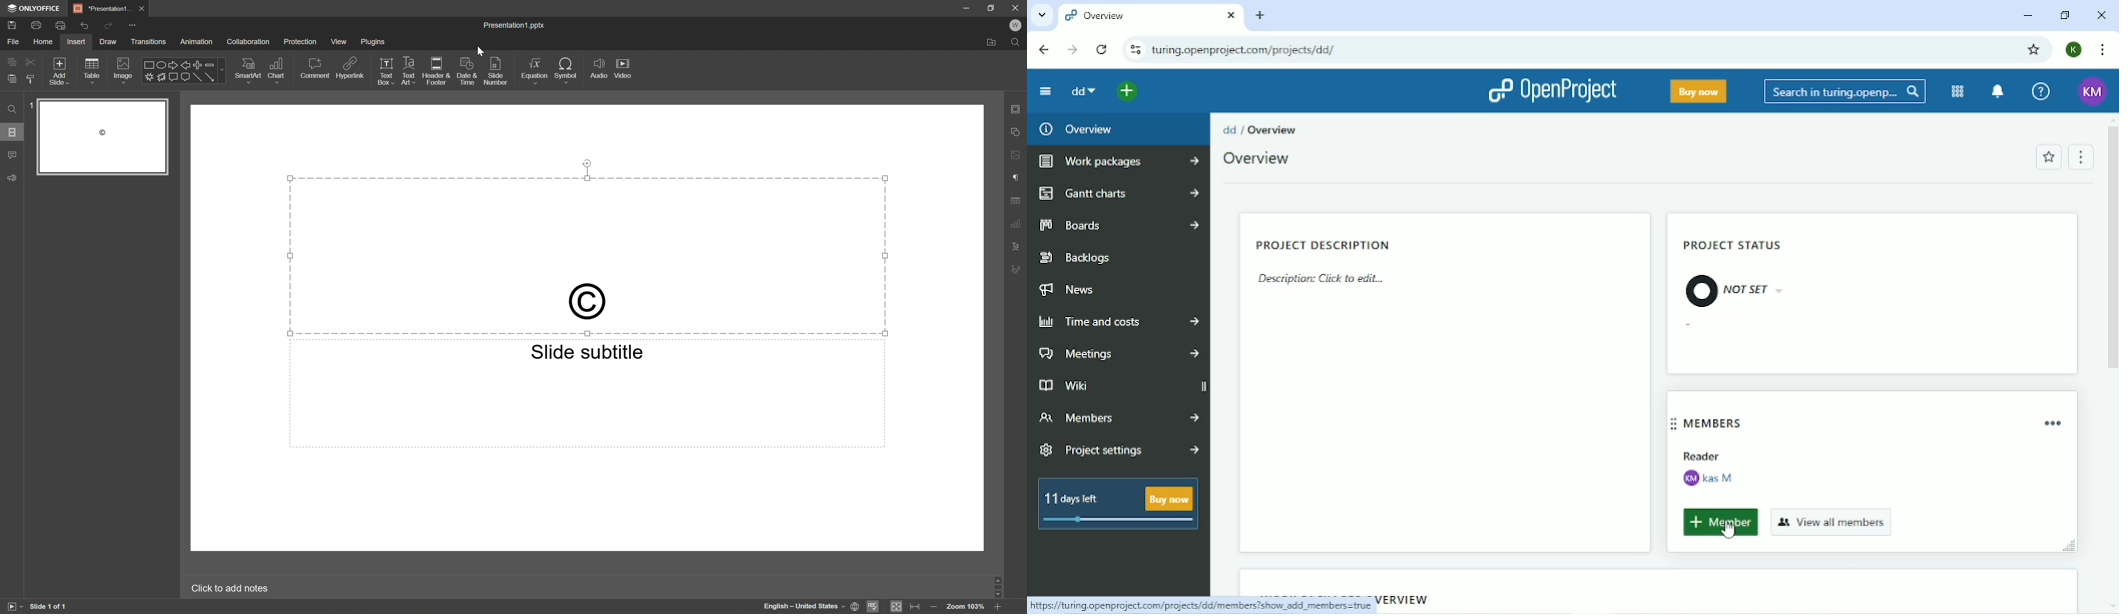 The height and width of the screenshot is (616, 2128). I want to click on Fit to width, so click(916, 606).